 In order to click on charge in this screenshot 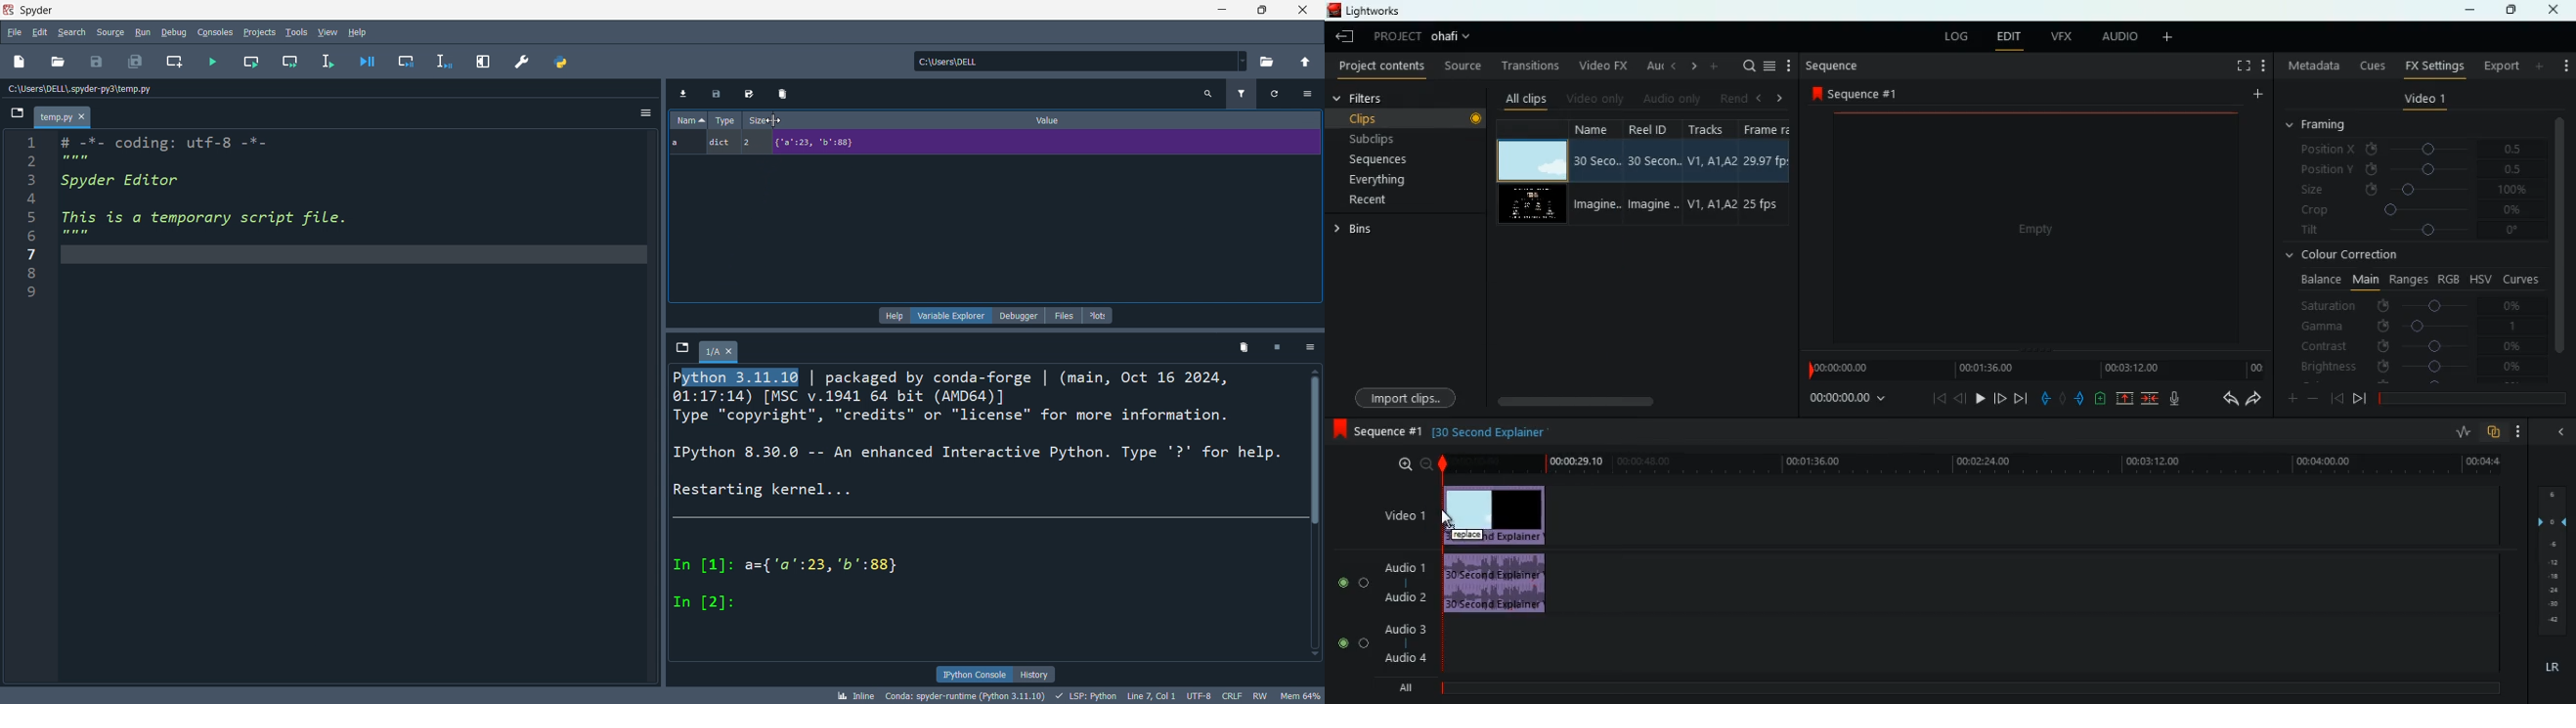, I will do `click(2101, 398)`.